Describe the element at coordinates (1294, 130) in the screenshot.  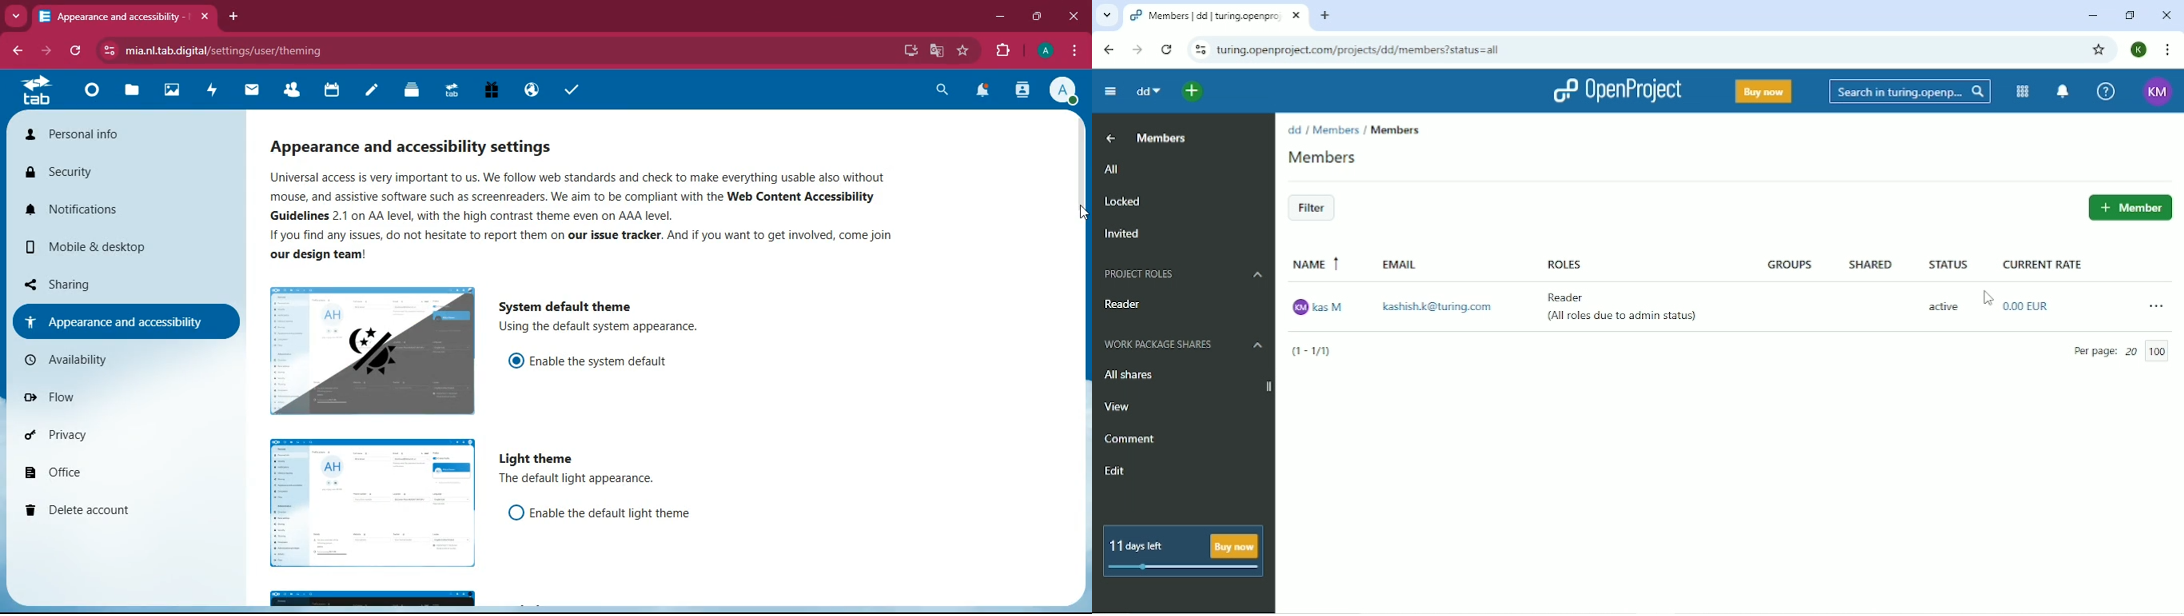
I see `dd` at that location.